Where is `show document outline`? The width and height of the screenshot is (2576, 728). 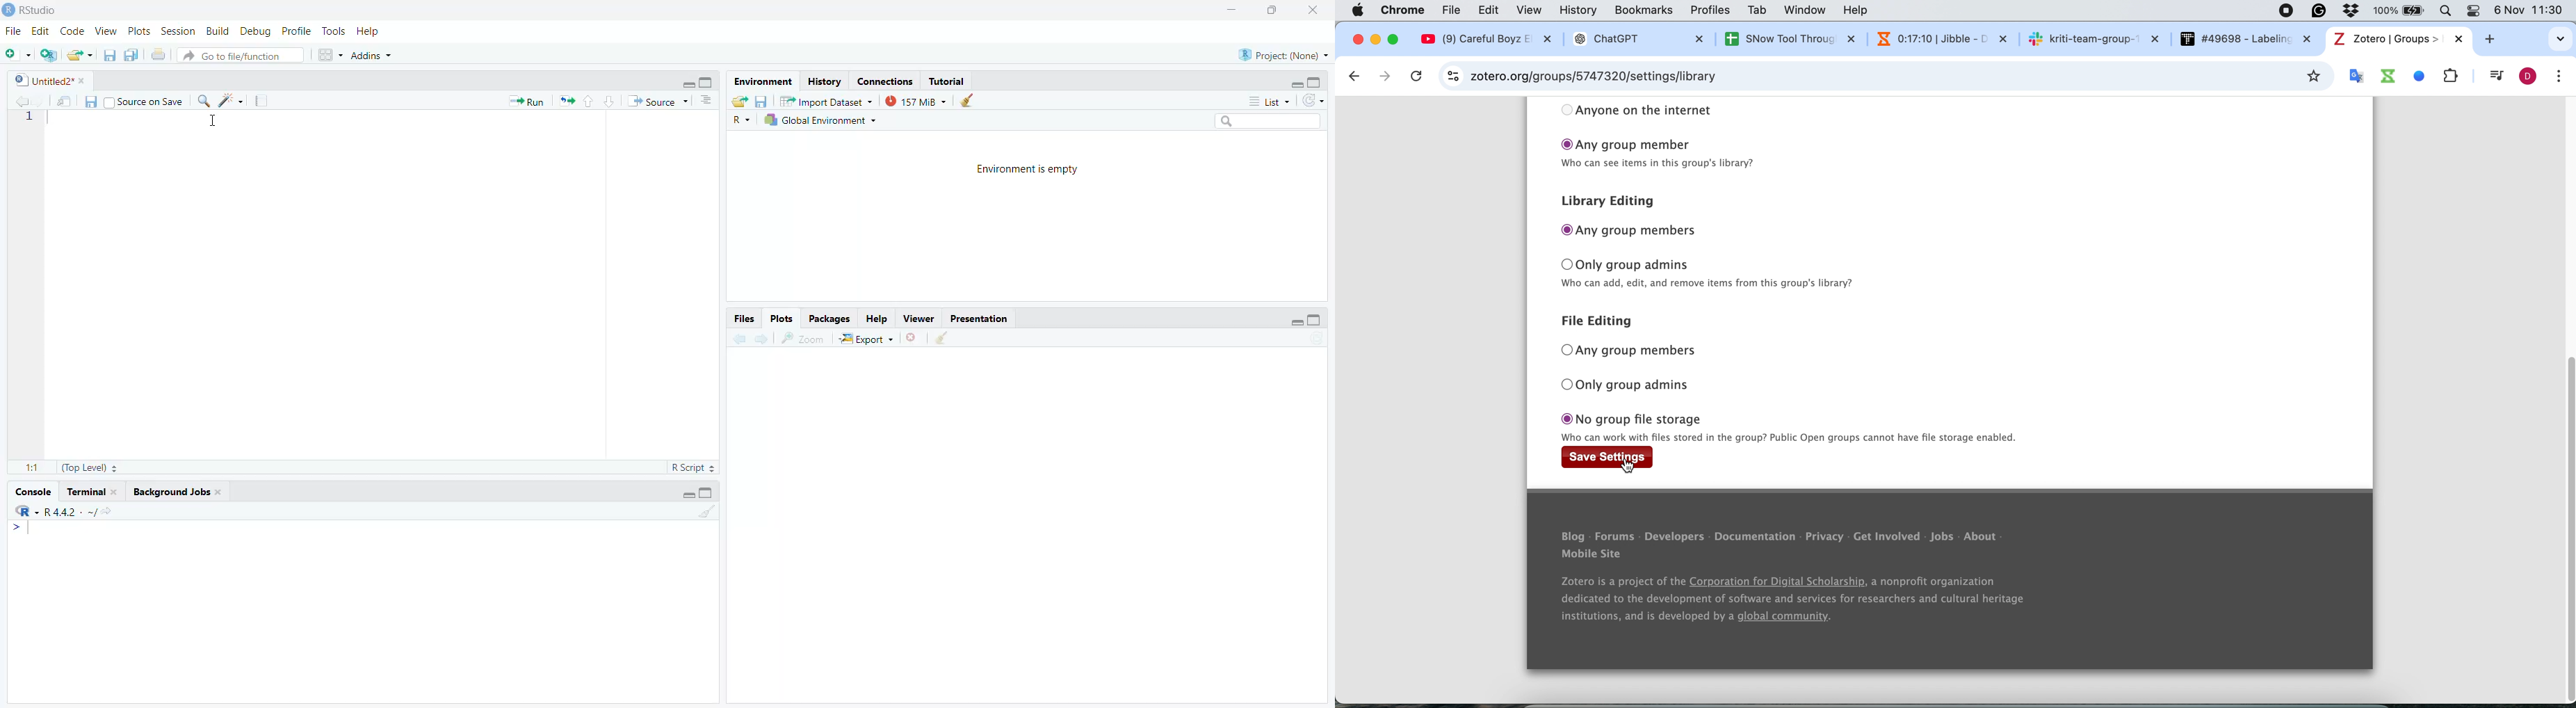 show document outline is located at coordinates (706, 101).